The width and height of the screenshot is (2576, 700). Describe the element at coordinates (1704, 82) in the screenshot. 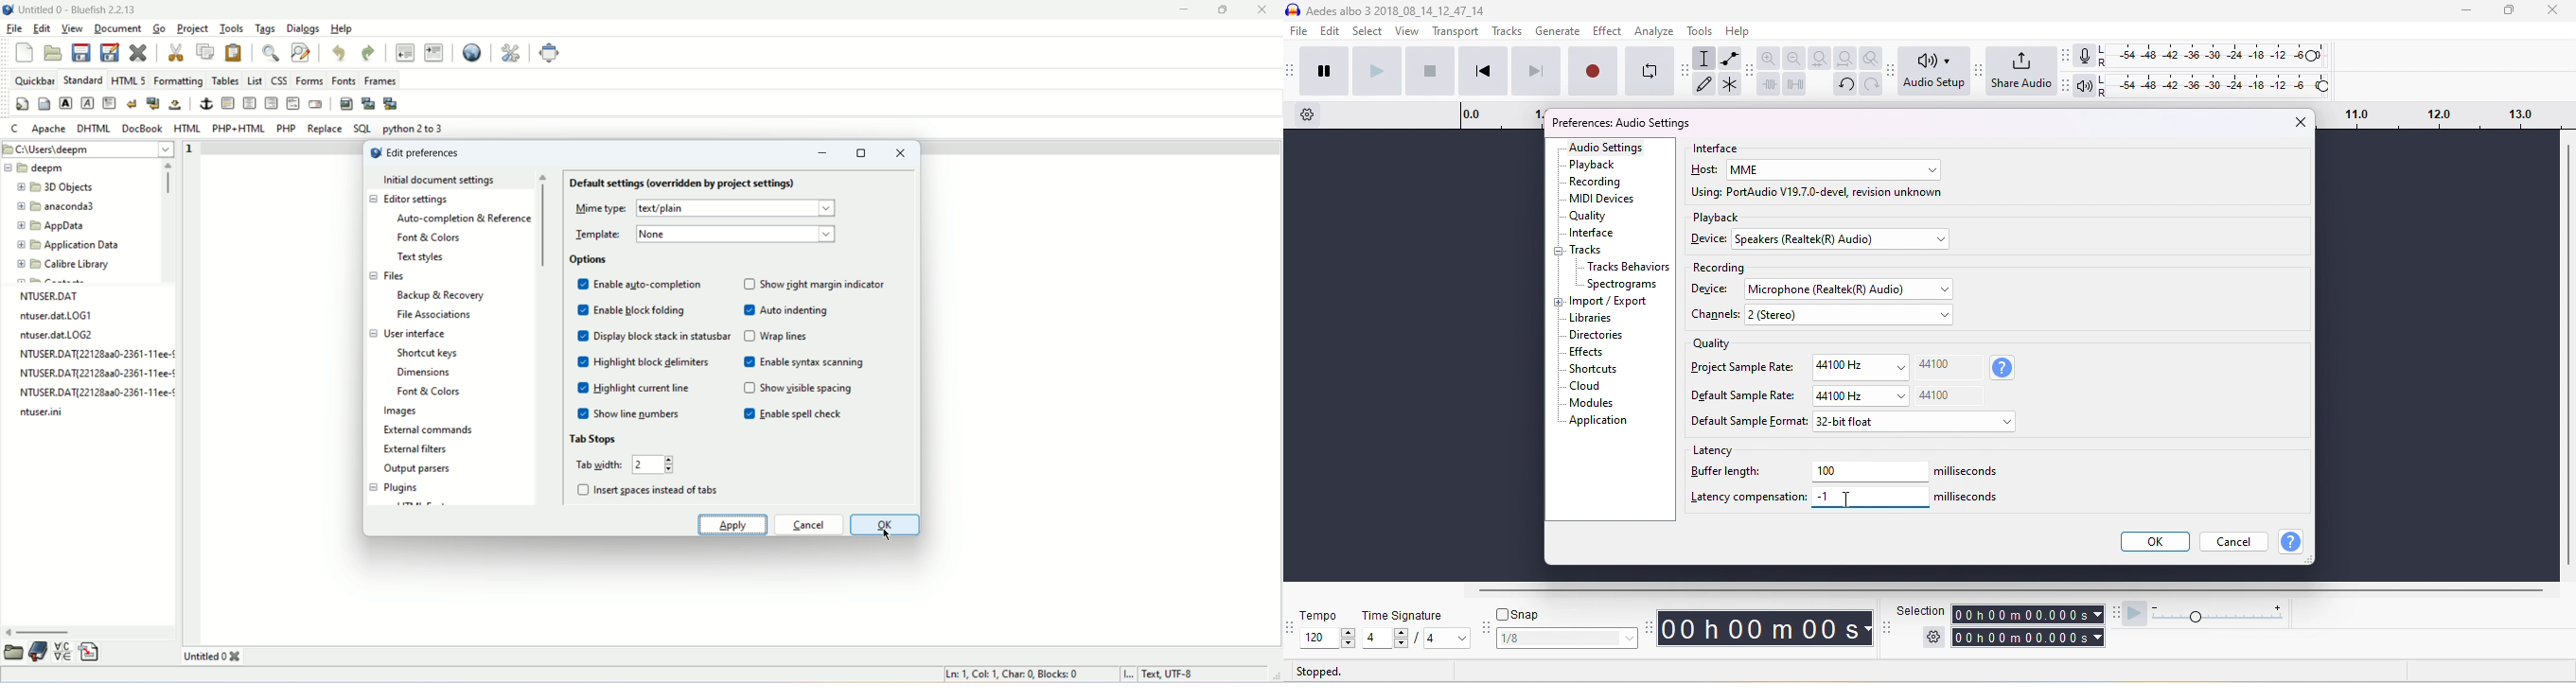

I see `draw tool ` at that location.